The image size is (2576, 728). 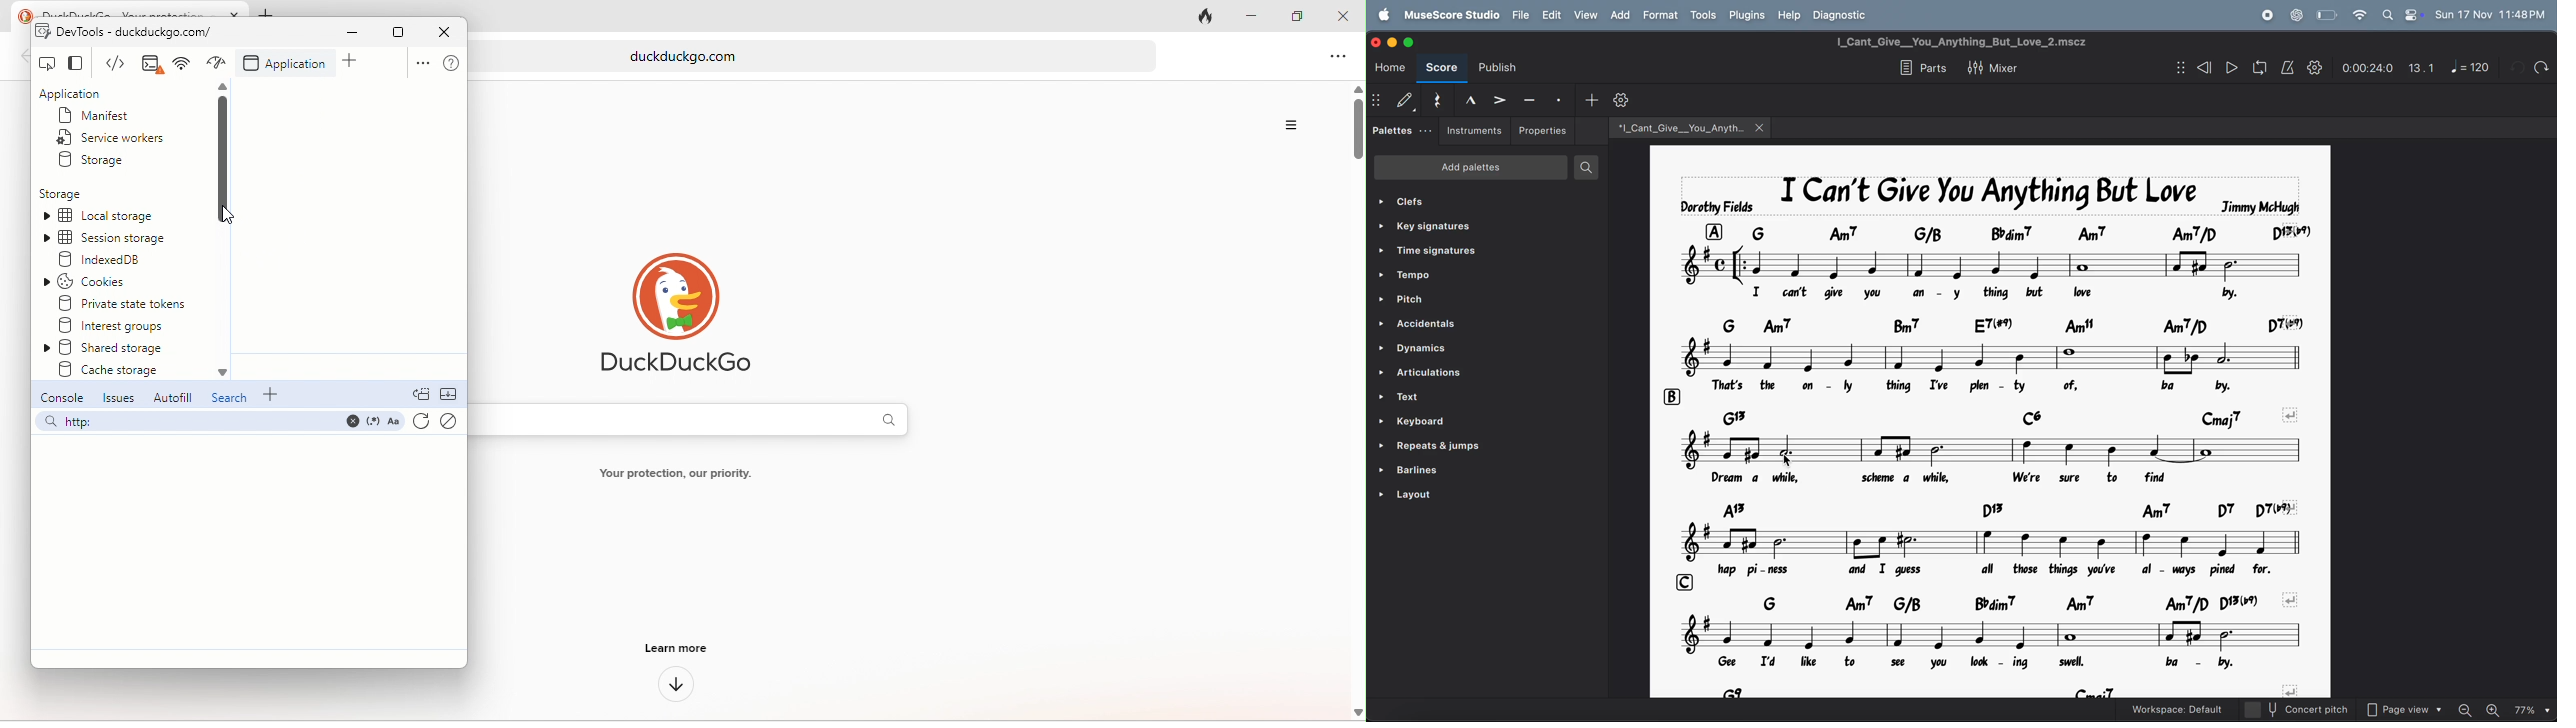 What do you see at coordinates (1532, 99) in the screenshot?
I see `tenuto` at bounding box center [1532, 99].